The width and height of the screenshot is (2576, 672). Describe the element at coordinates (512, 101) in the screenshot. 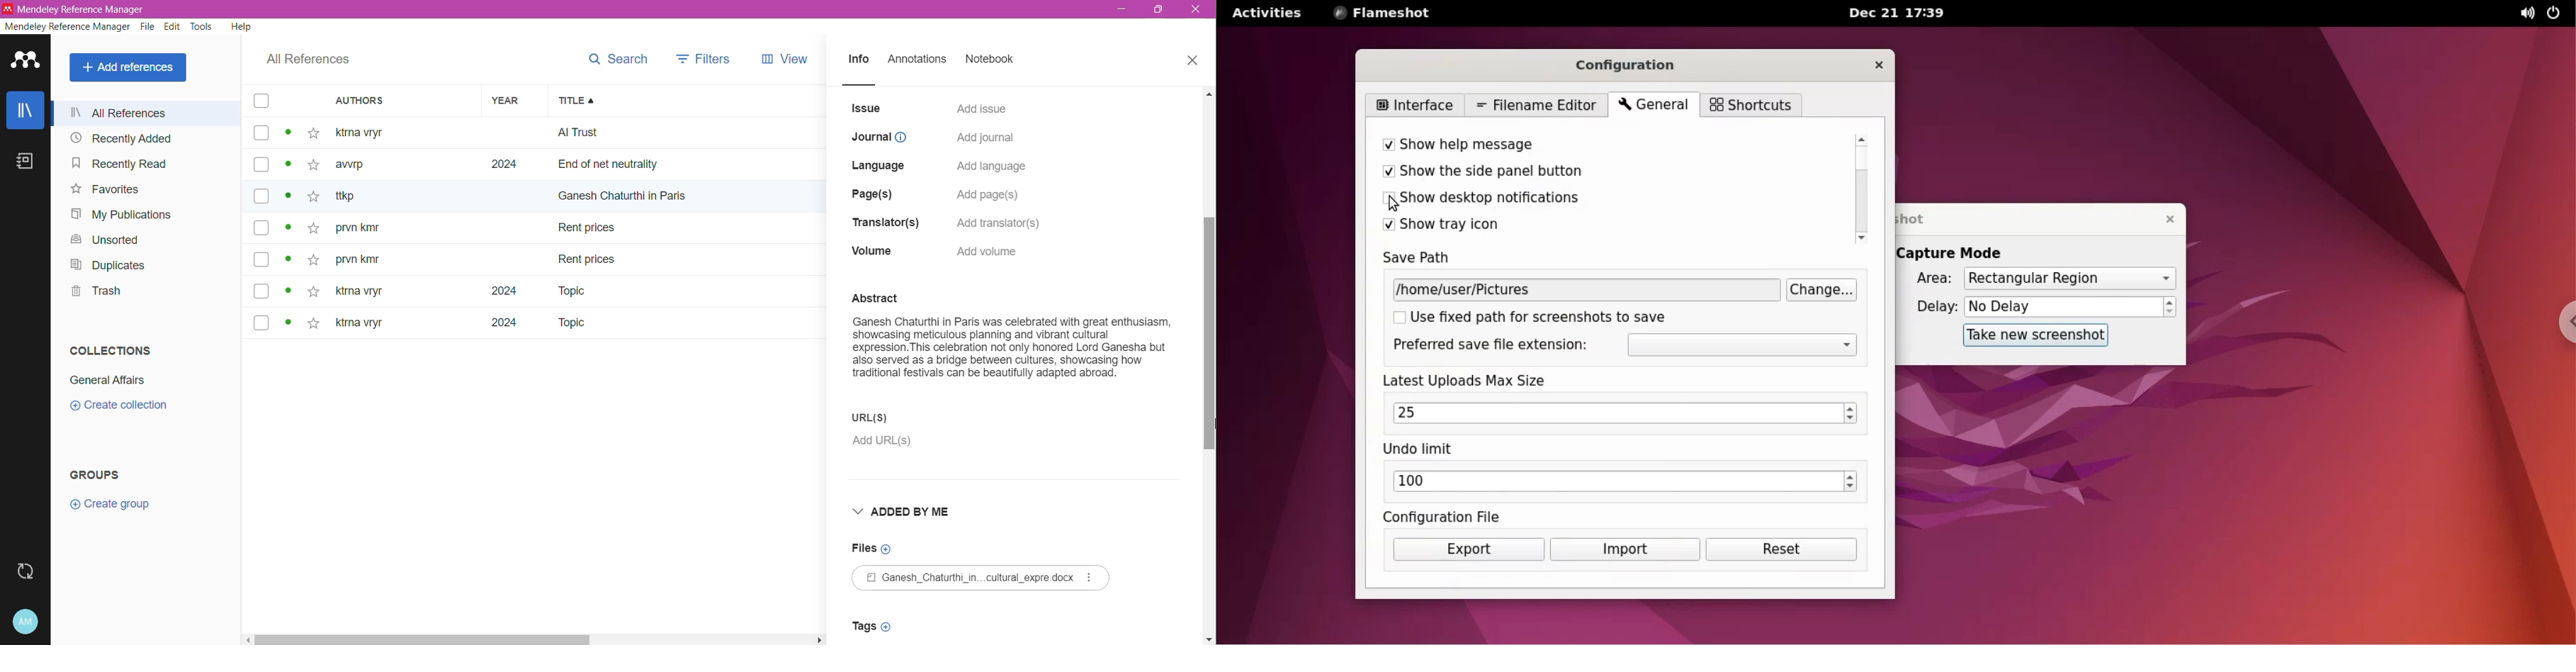

I see `Year` at that location.